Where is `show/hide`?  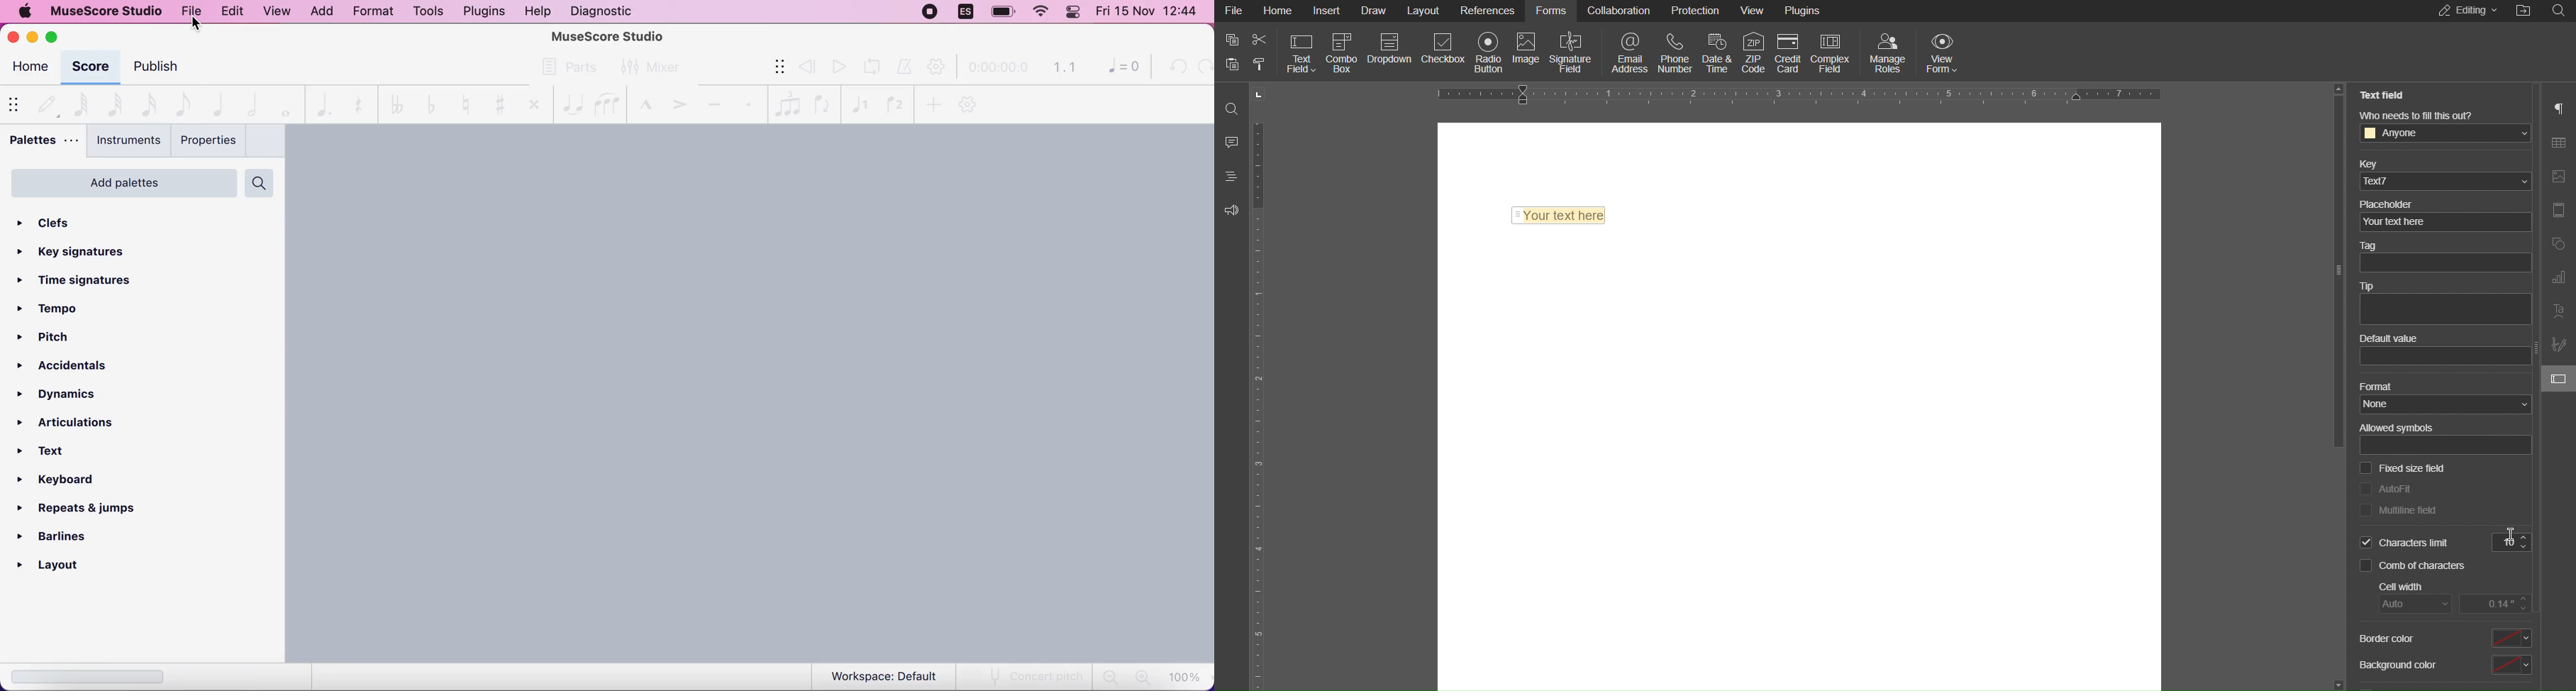
show/hide is located at coordinates (773, 67).